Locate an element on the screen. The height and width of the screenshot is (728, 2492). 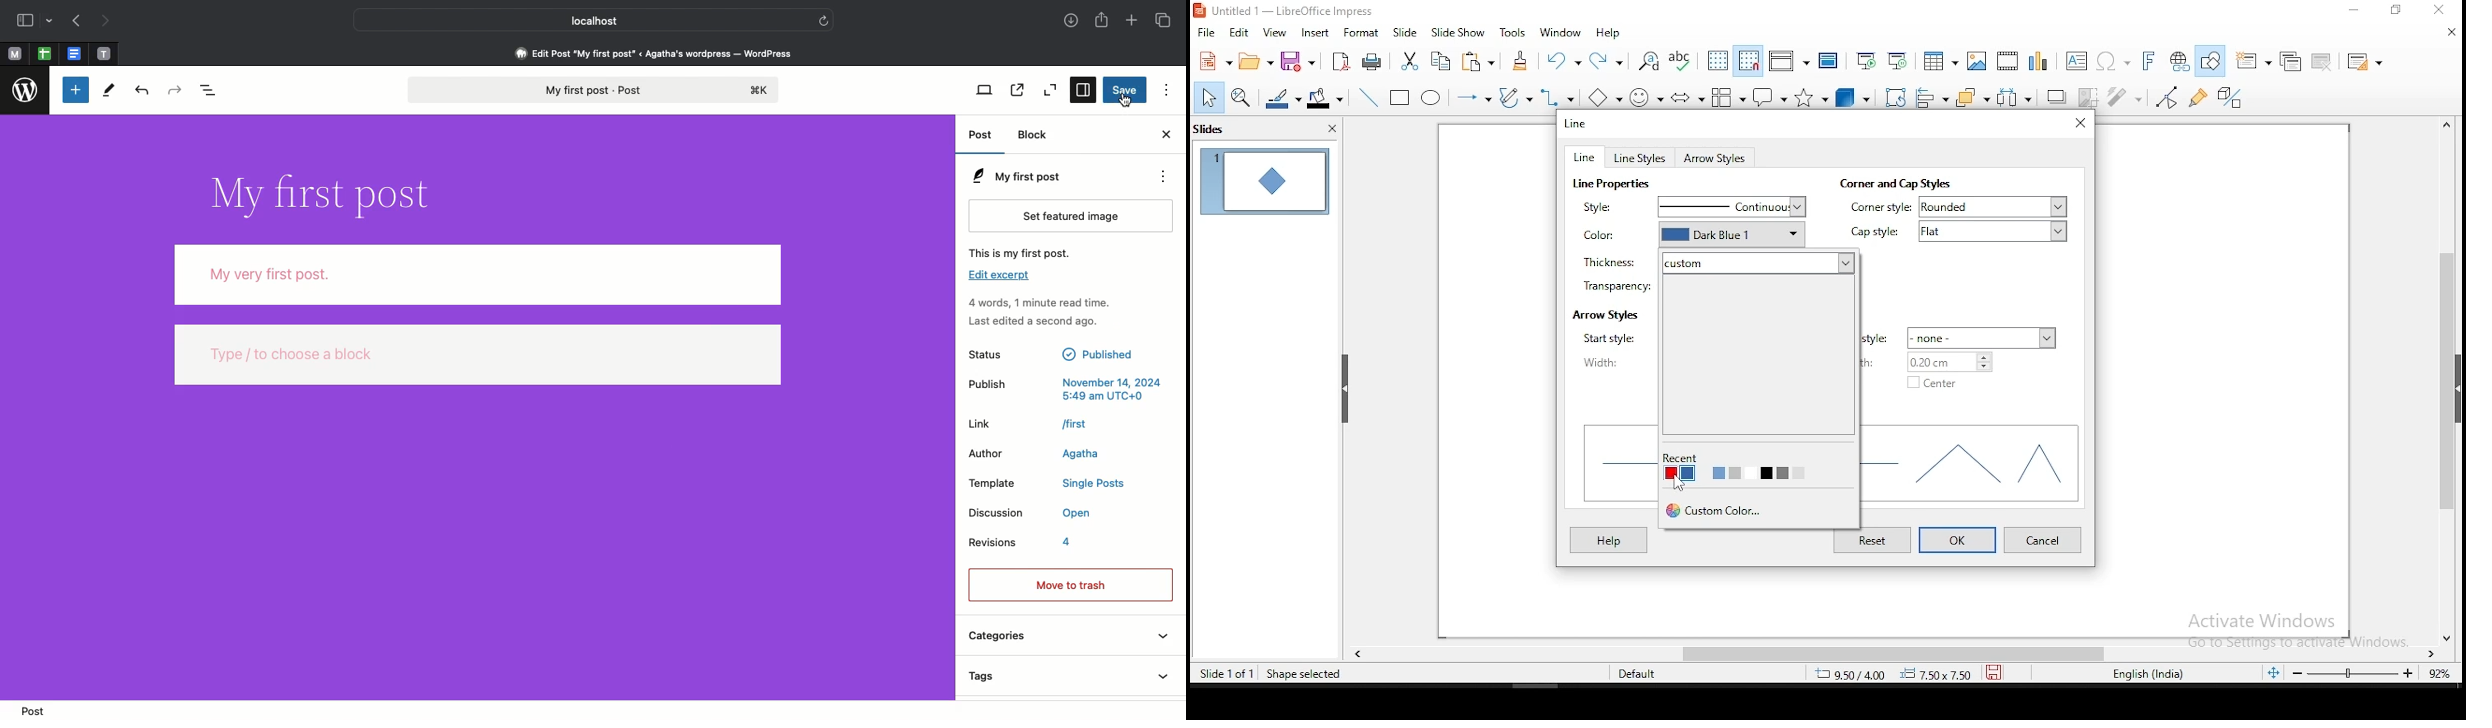
reset is located at coordinates (1875, 541).